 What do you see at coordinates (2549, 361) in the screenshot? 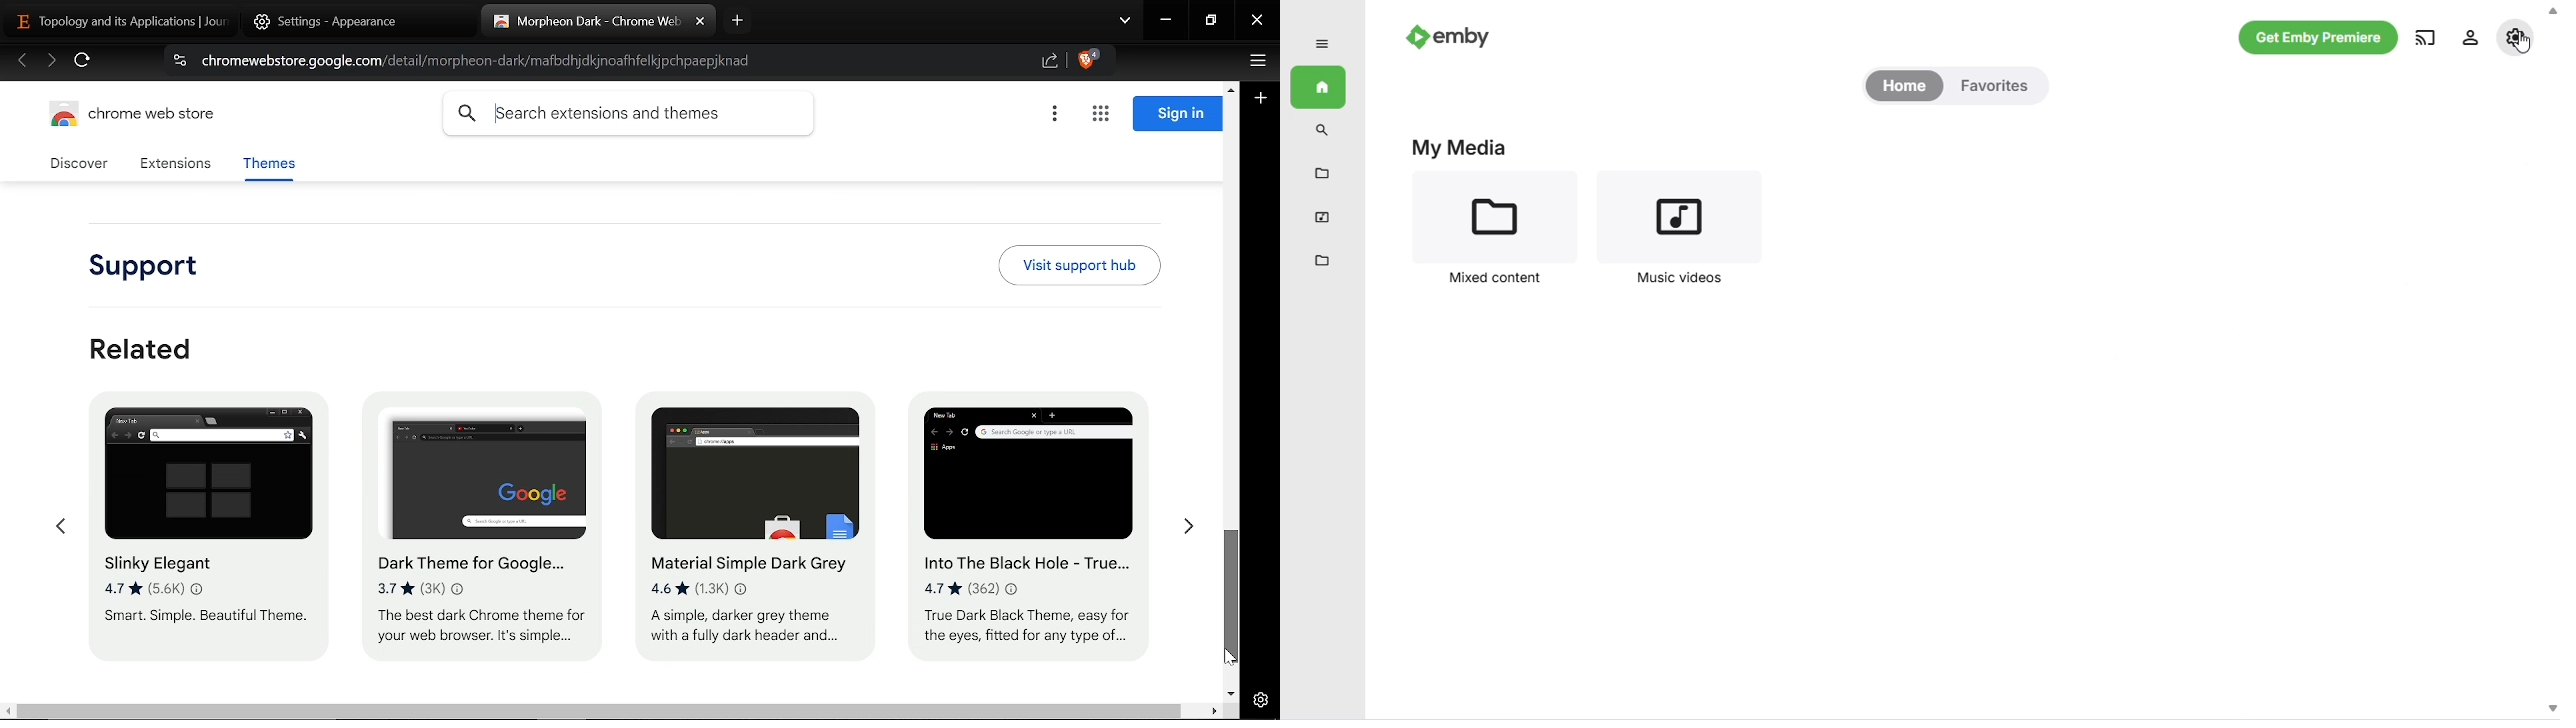
I see `Scroll` at bounding box center [2549, 361].